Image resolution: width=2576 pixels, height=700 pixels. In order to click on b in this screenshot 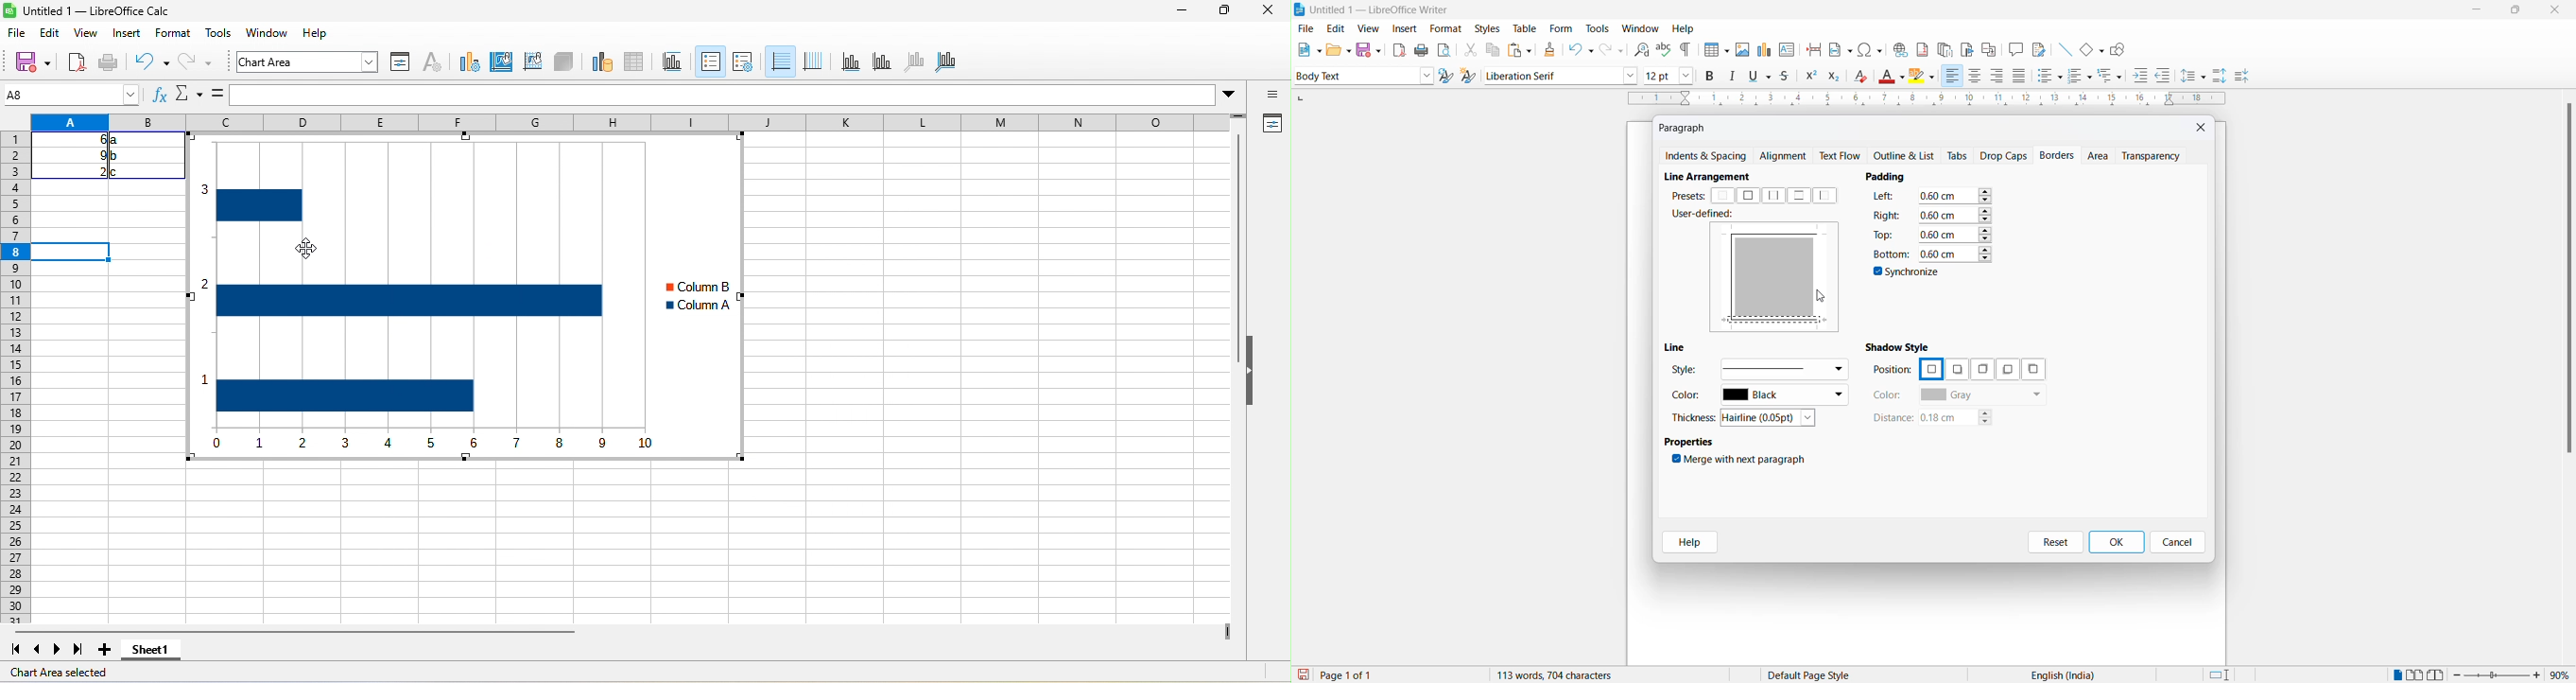, I will do `click(116, 157)`.